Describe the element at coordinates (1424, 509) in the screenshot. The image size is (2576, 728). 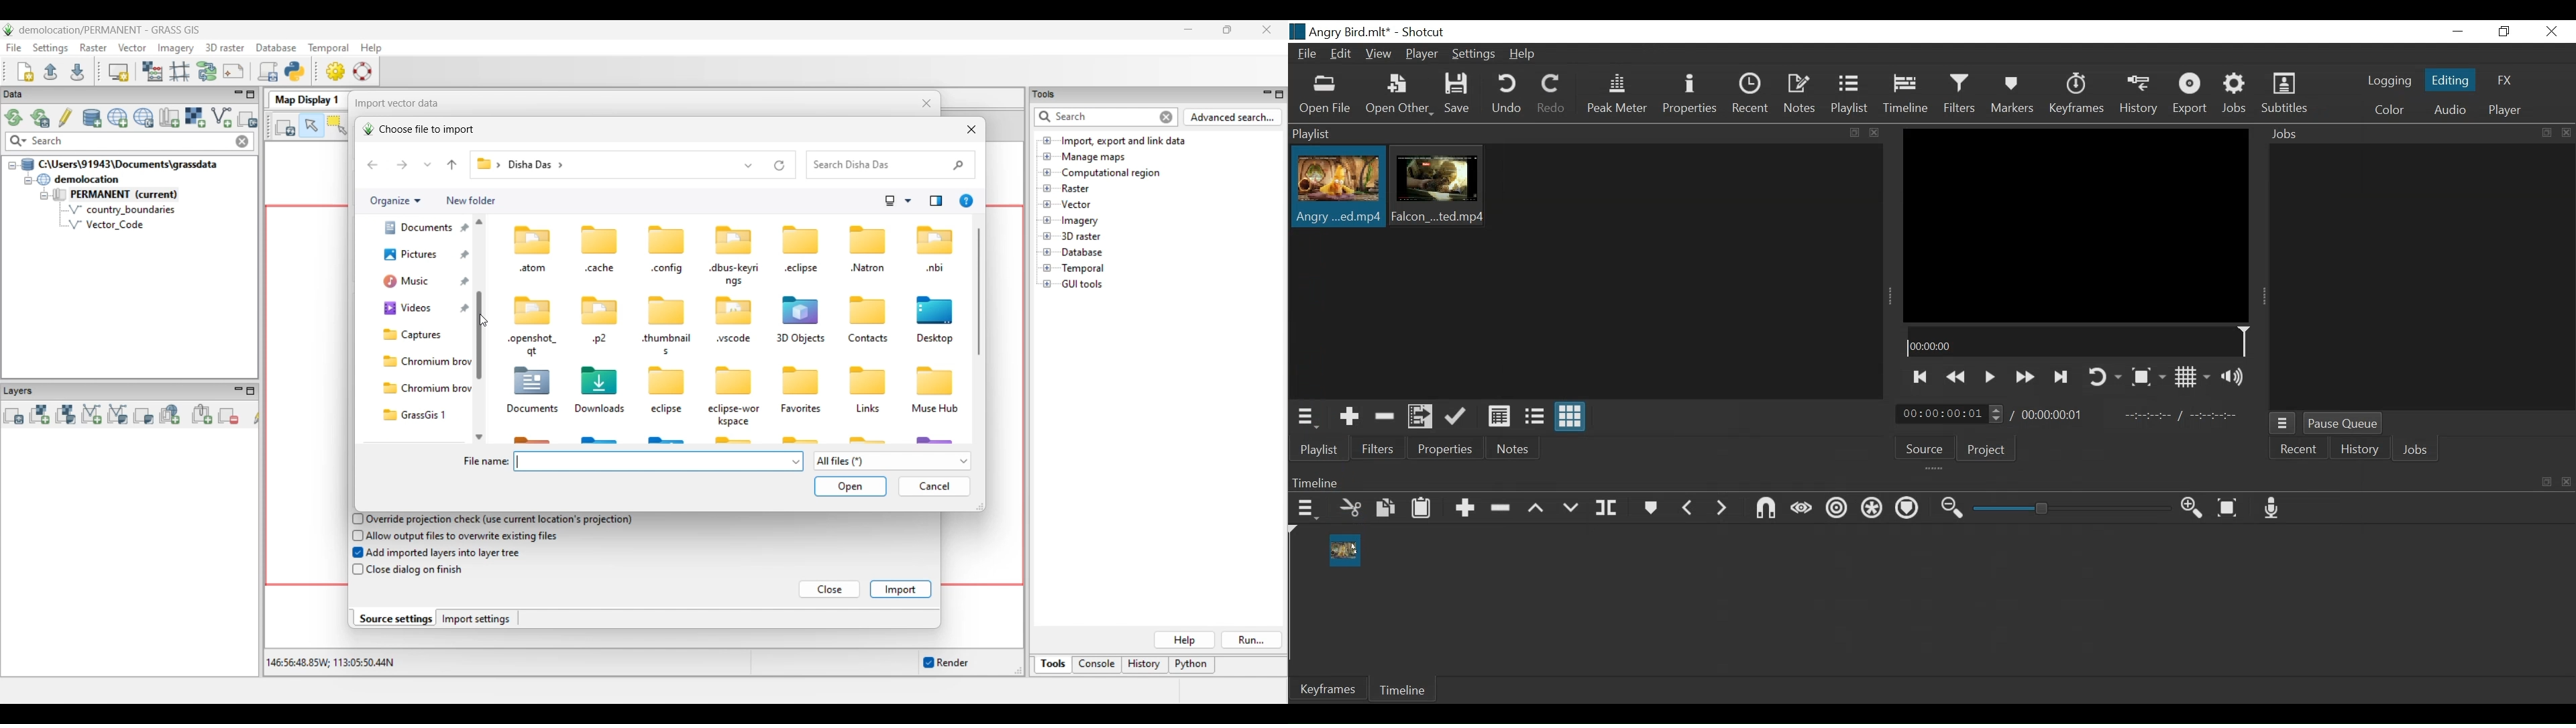
I see `Paste` at that location.